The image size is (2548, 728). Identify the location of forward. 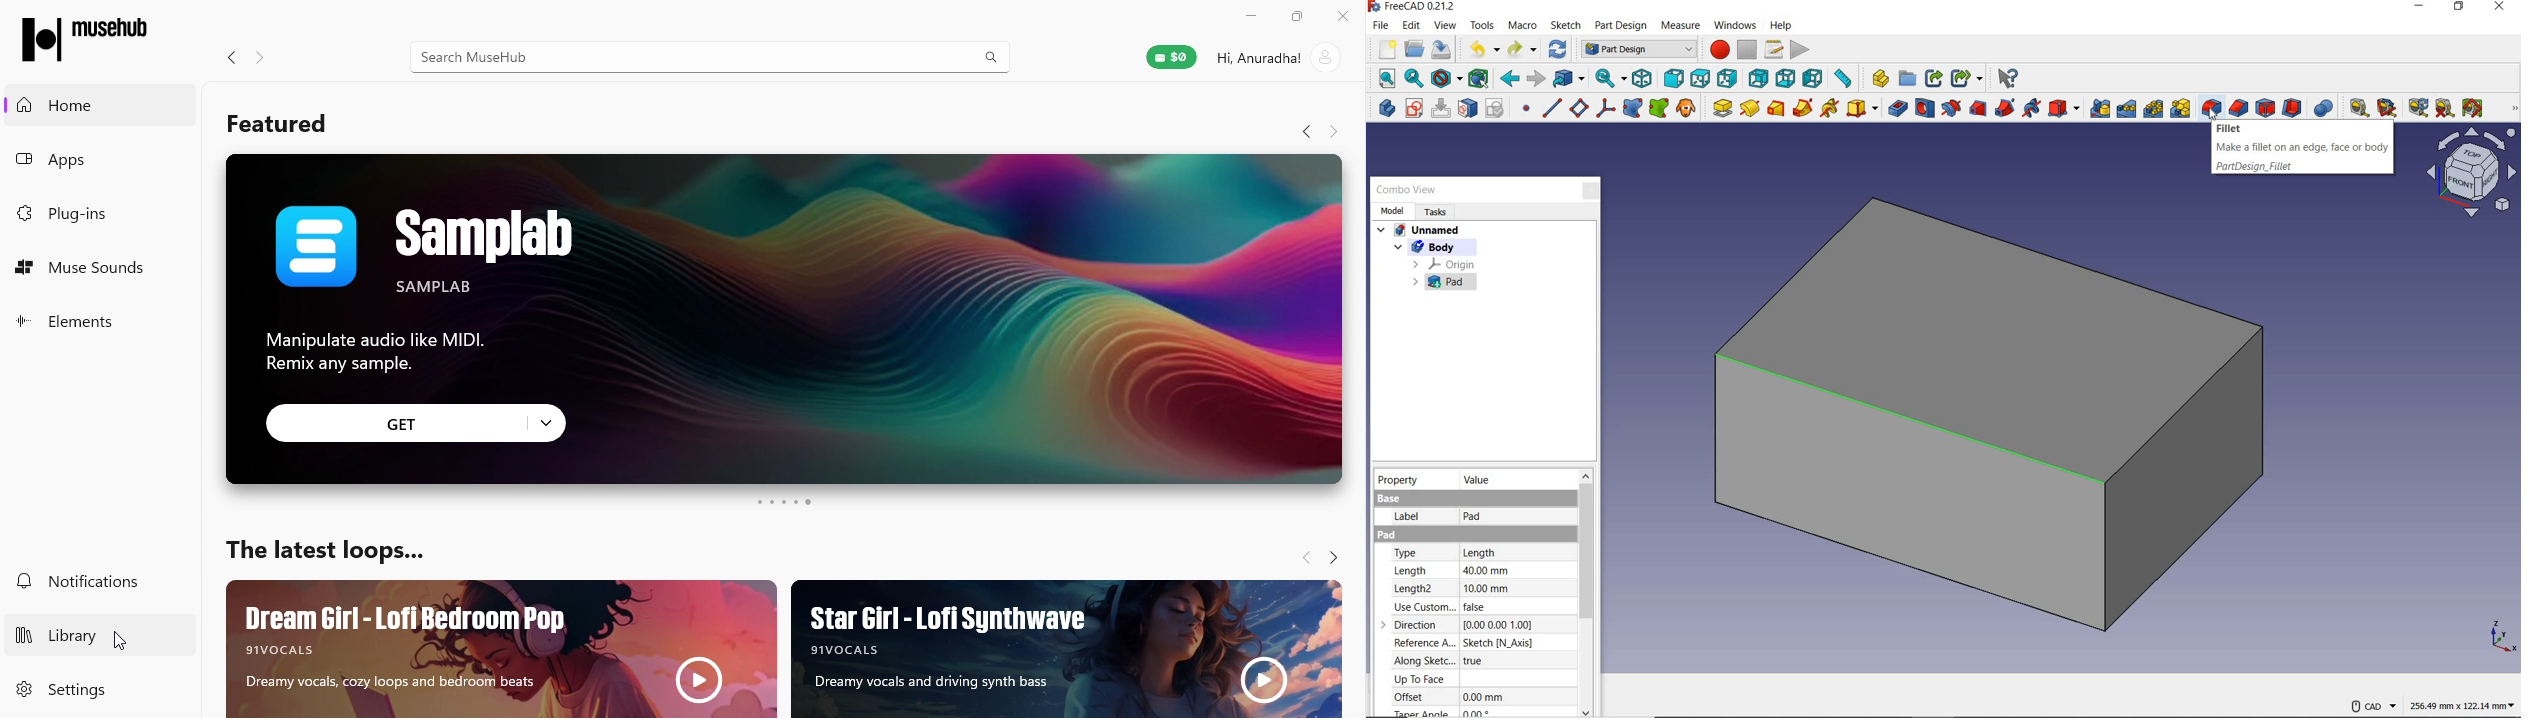
(1537, 80).